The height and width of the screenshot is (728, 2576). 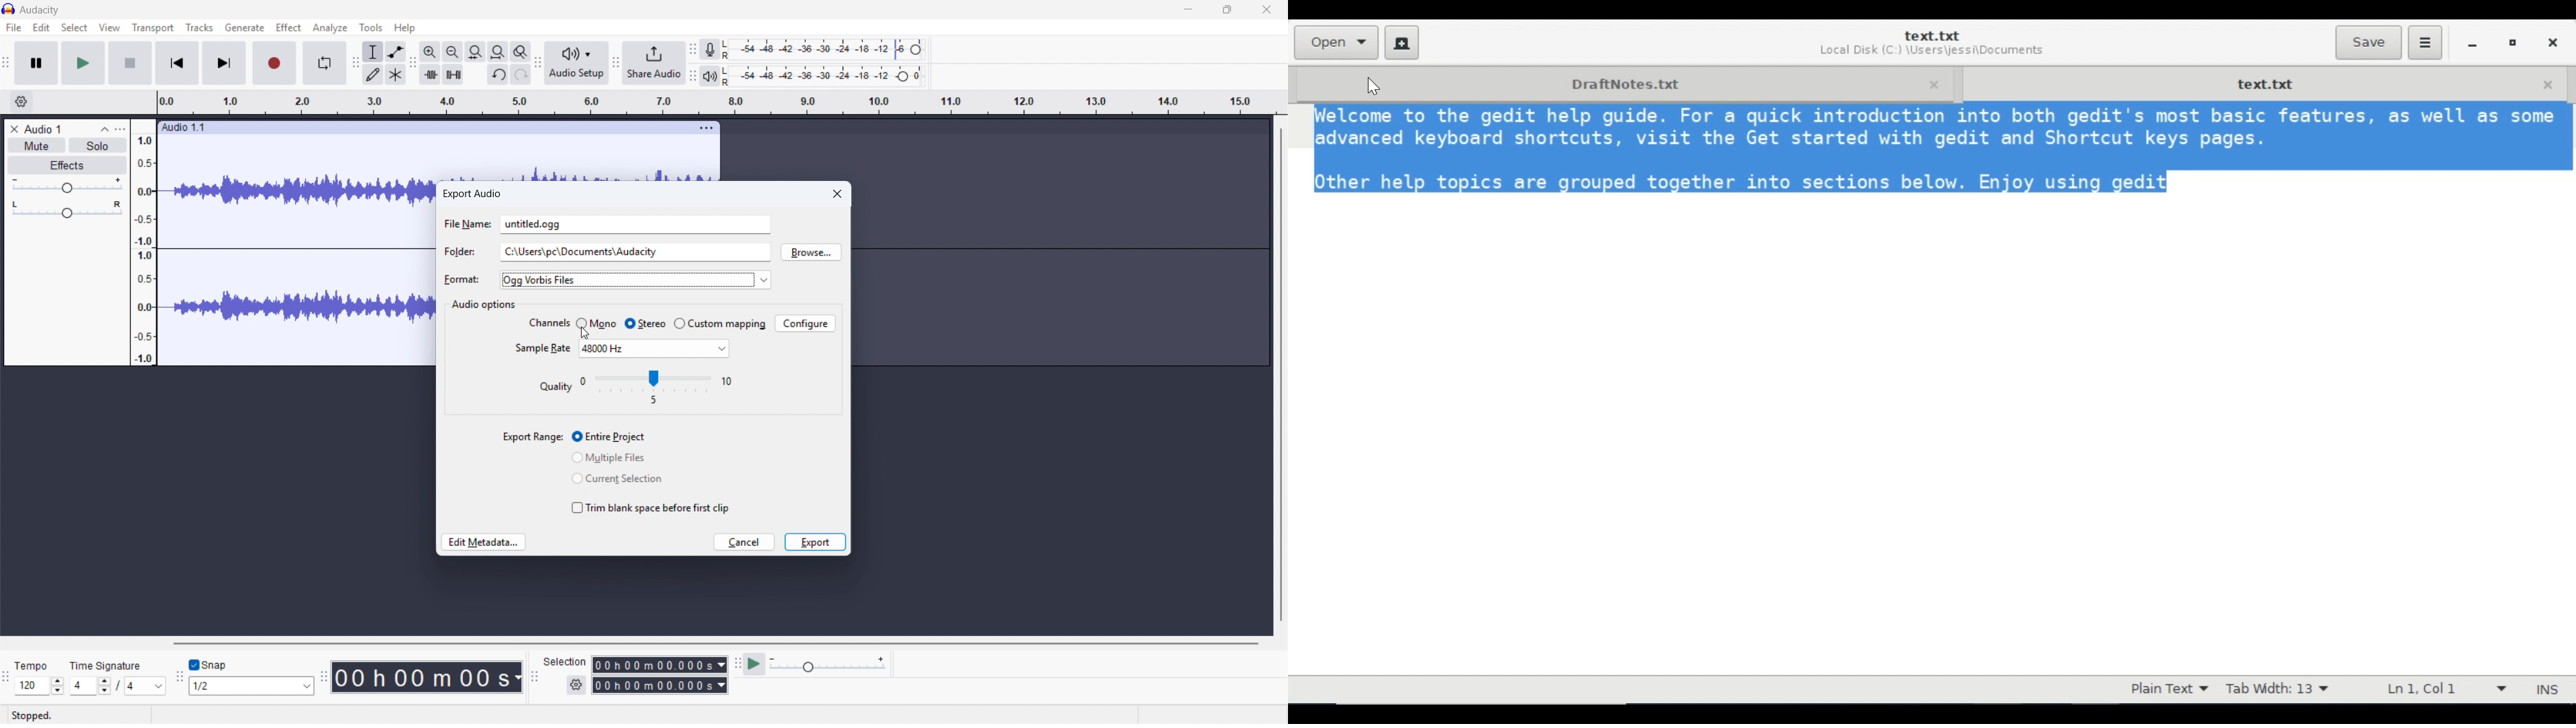 I want to click on Audio setup toolbar , so click(x=537, y=64).